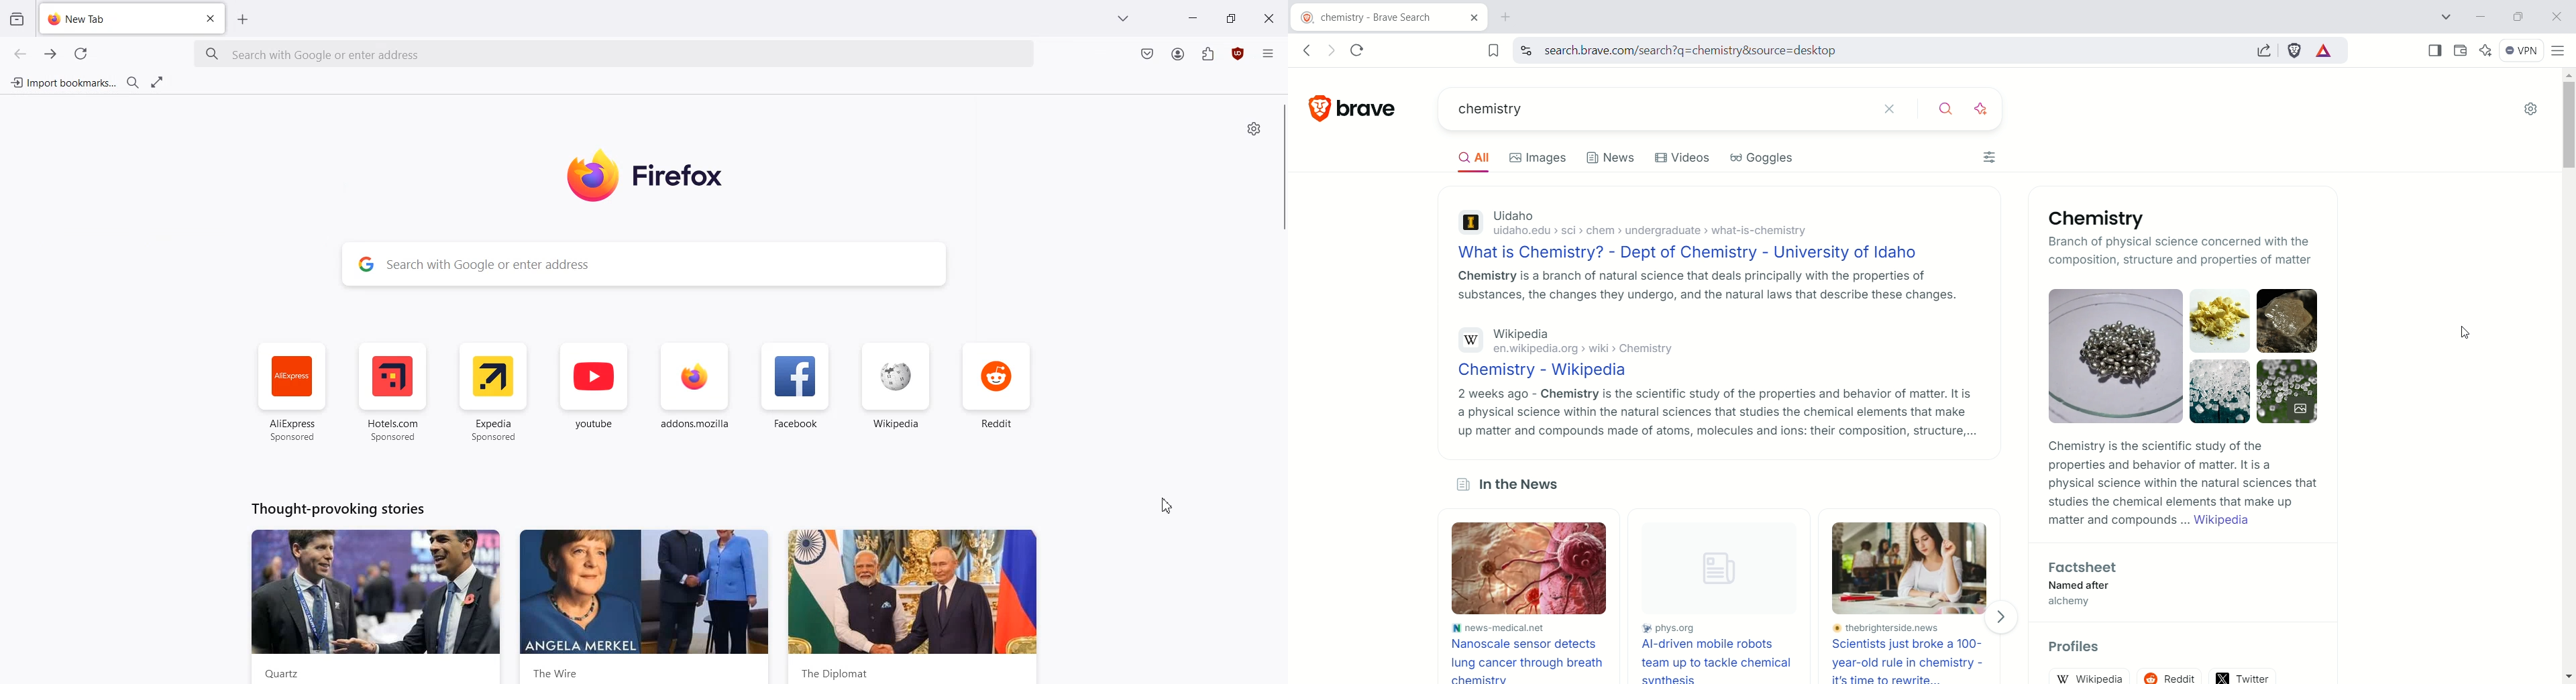 This screenshot has width=2576, height=700. Describe the element at coordinates (1146, 54) in the screenshot. I see `Save to Pocket` at that location.